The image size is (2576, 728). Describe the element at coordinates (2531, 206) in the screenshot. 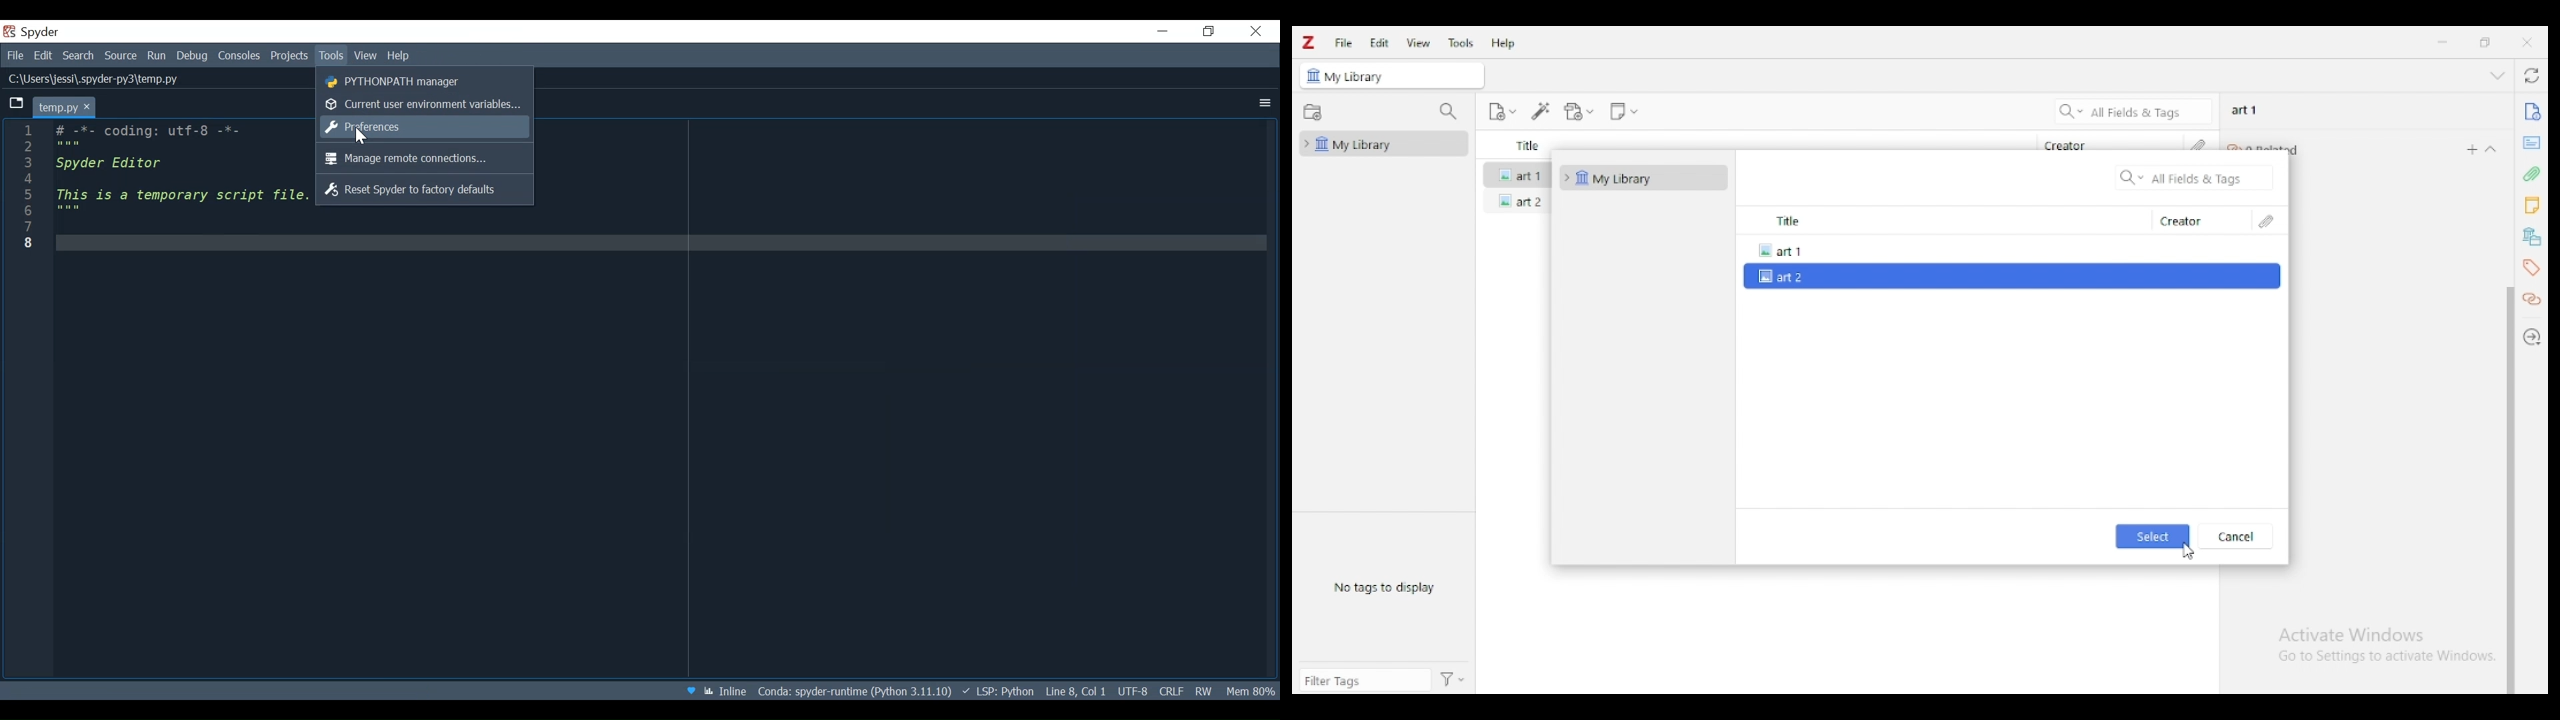

I see `notes` at that location.